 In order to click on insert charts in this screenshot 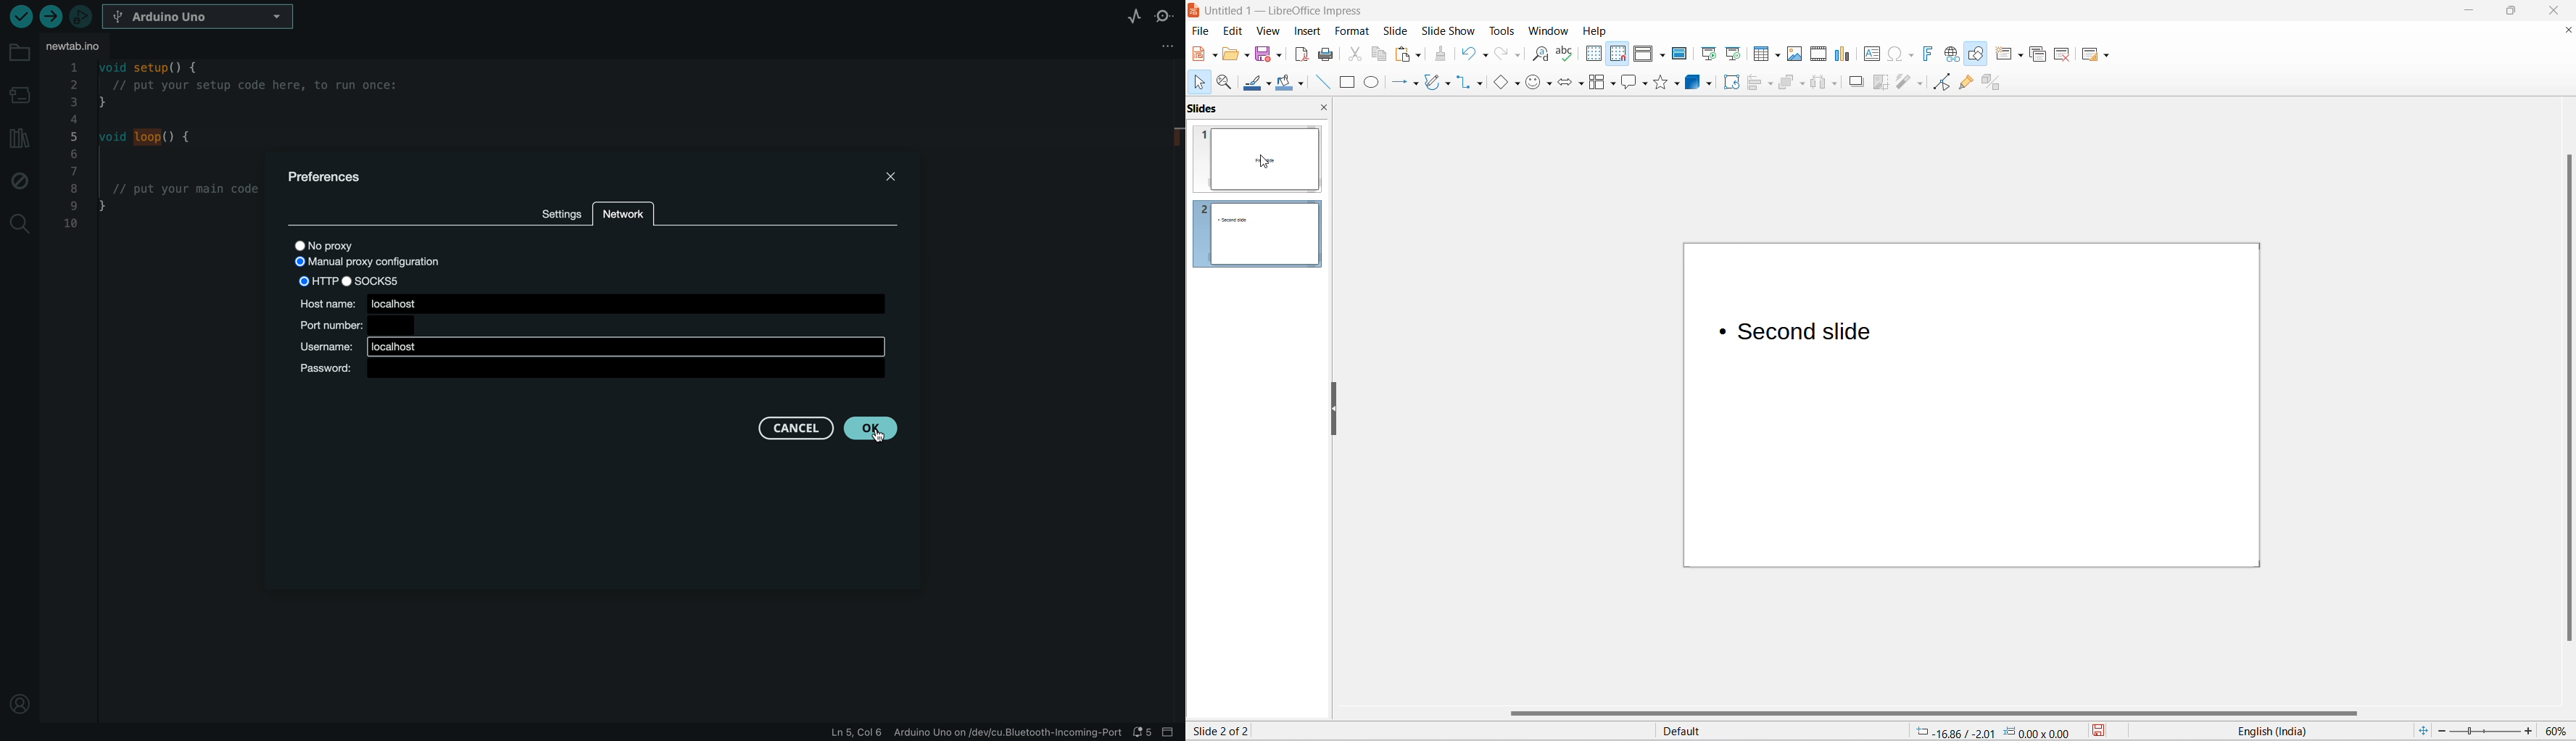, I will do `click(1844, 56)`.